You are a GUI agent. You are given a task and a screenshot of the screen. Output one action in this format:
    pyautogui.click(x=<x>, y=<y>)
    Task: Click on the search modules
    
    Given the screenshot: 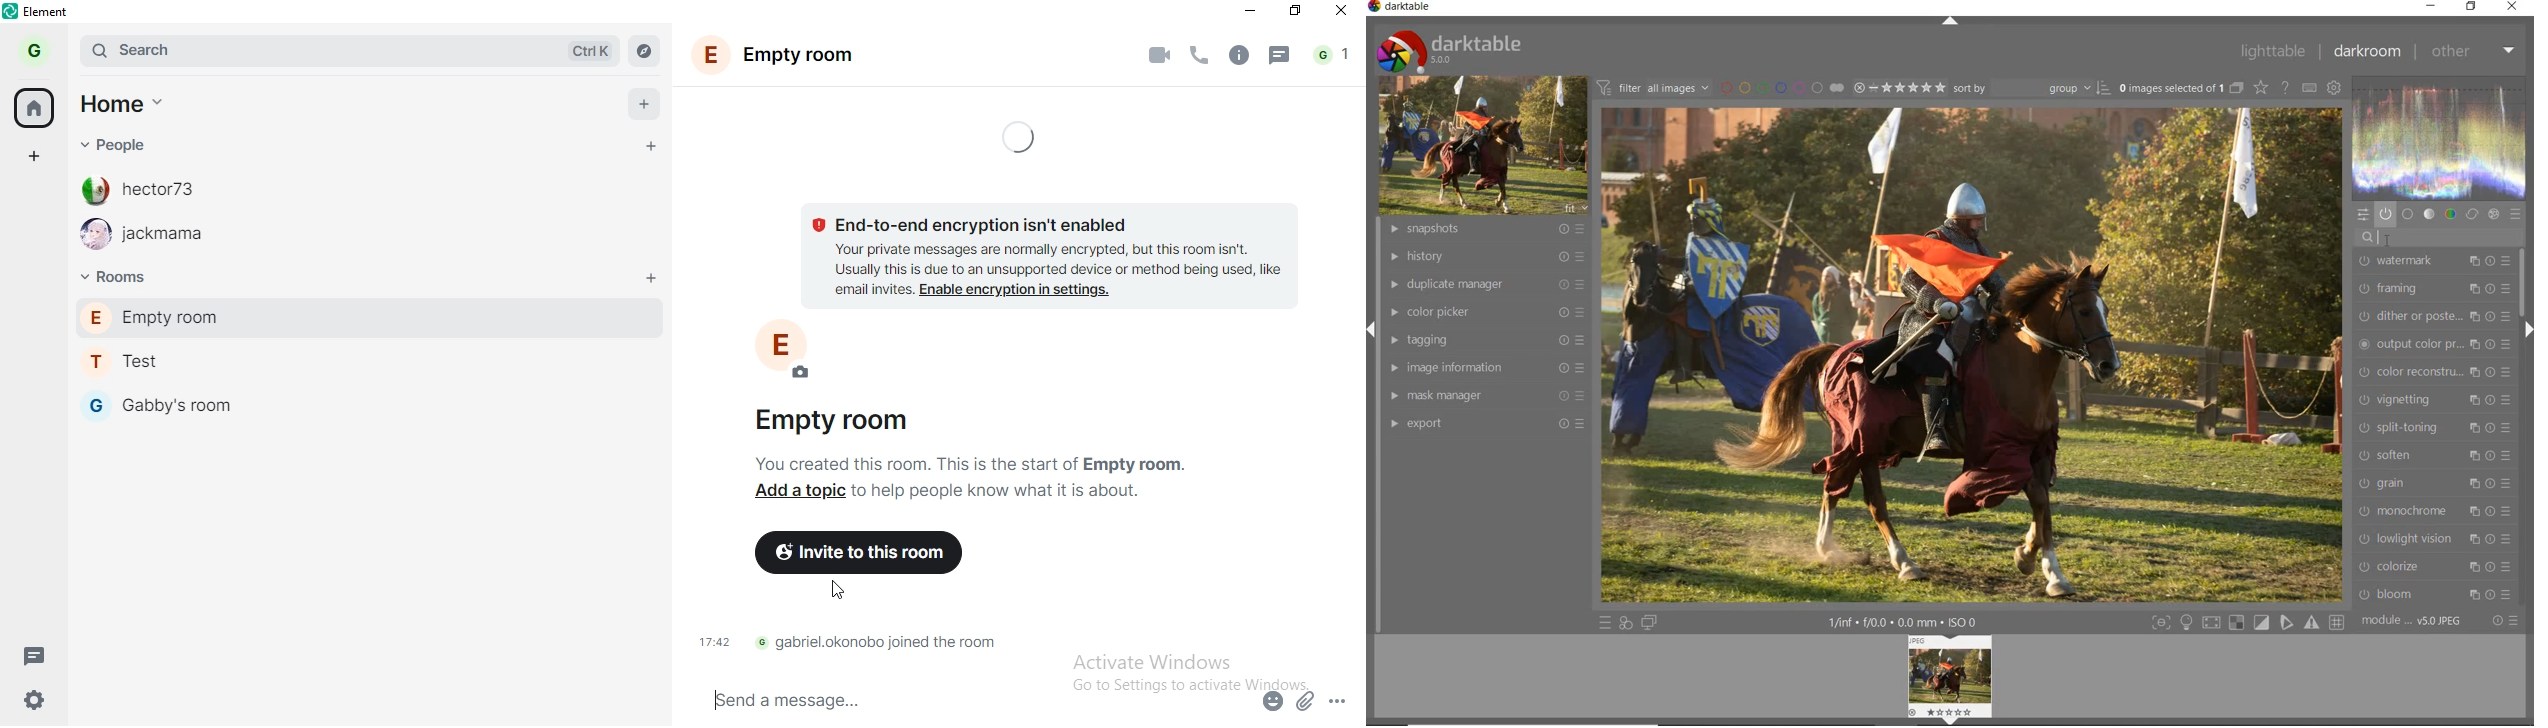 What is the action you would take?
    pyautogui.click(x=2435, y=236)
    